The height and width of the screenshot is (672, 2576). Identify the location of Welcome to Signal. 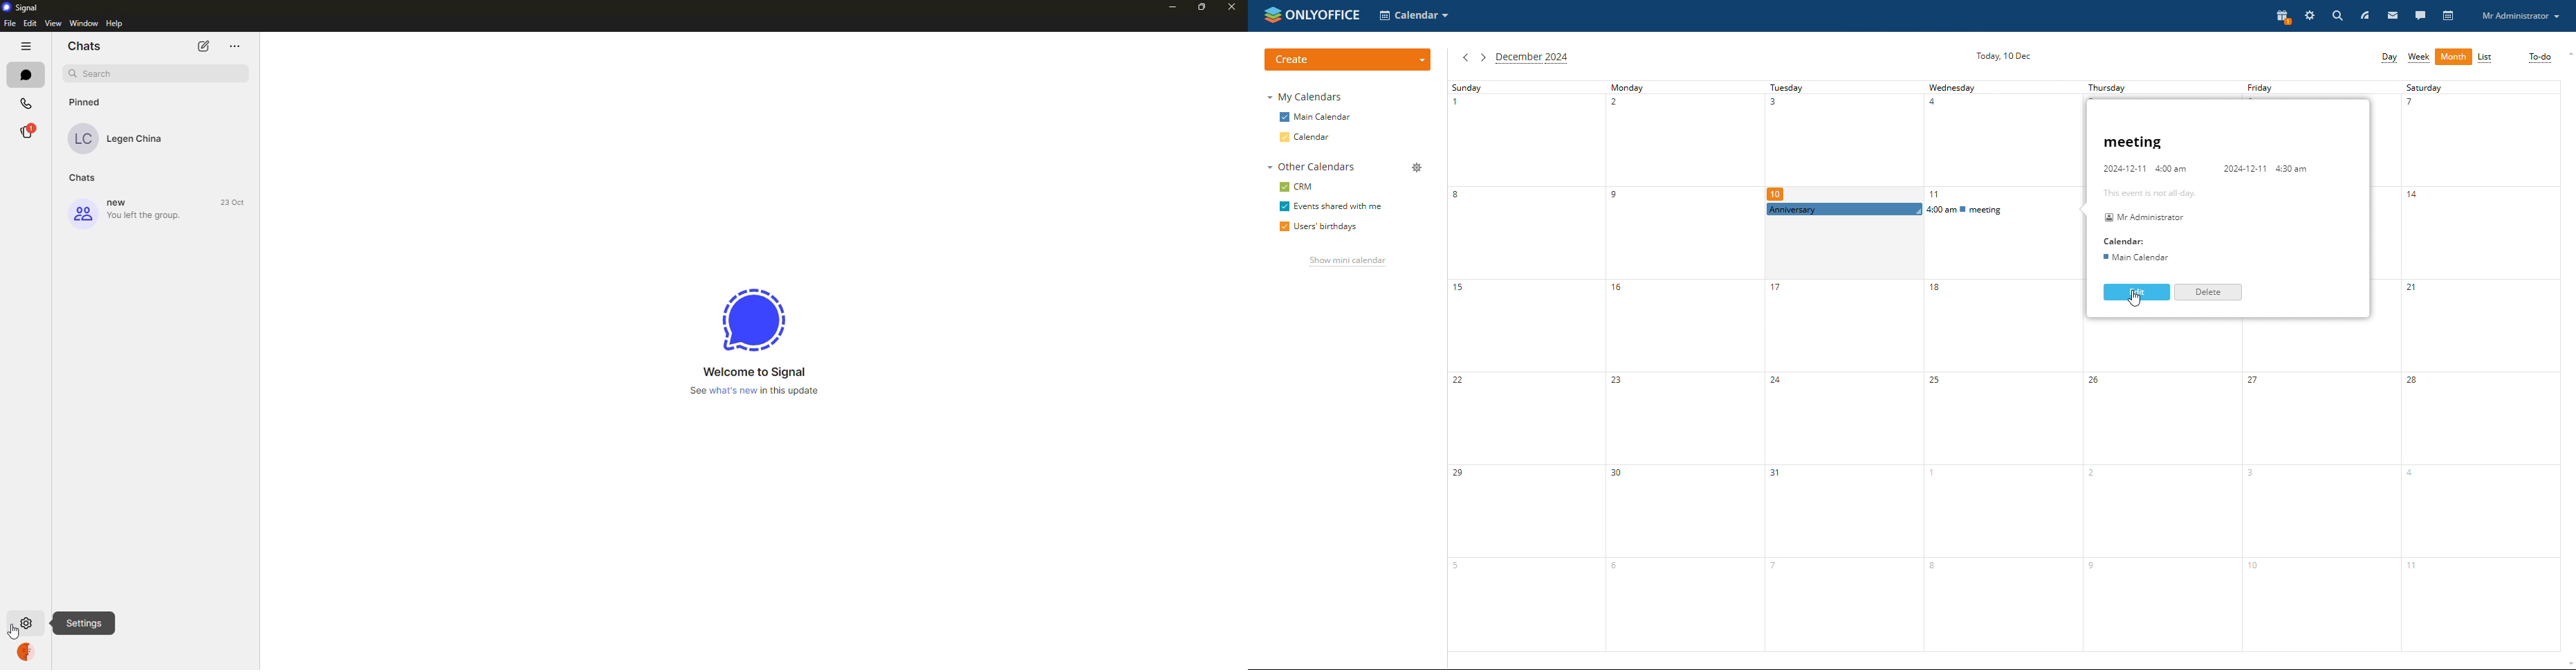
(754, 372).